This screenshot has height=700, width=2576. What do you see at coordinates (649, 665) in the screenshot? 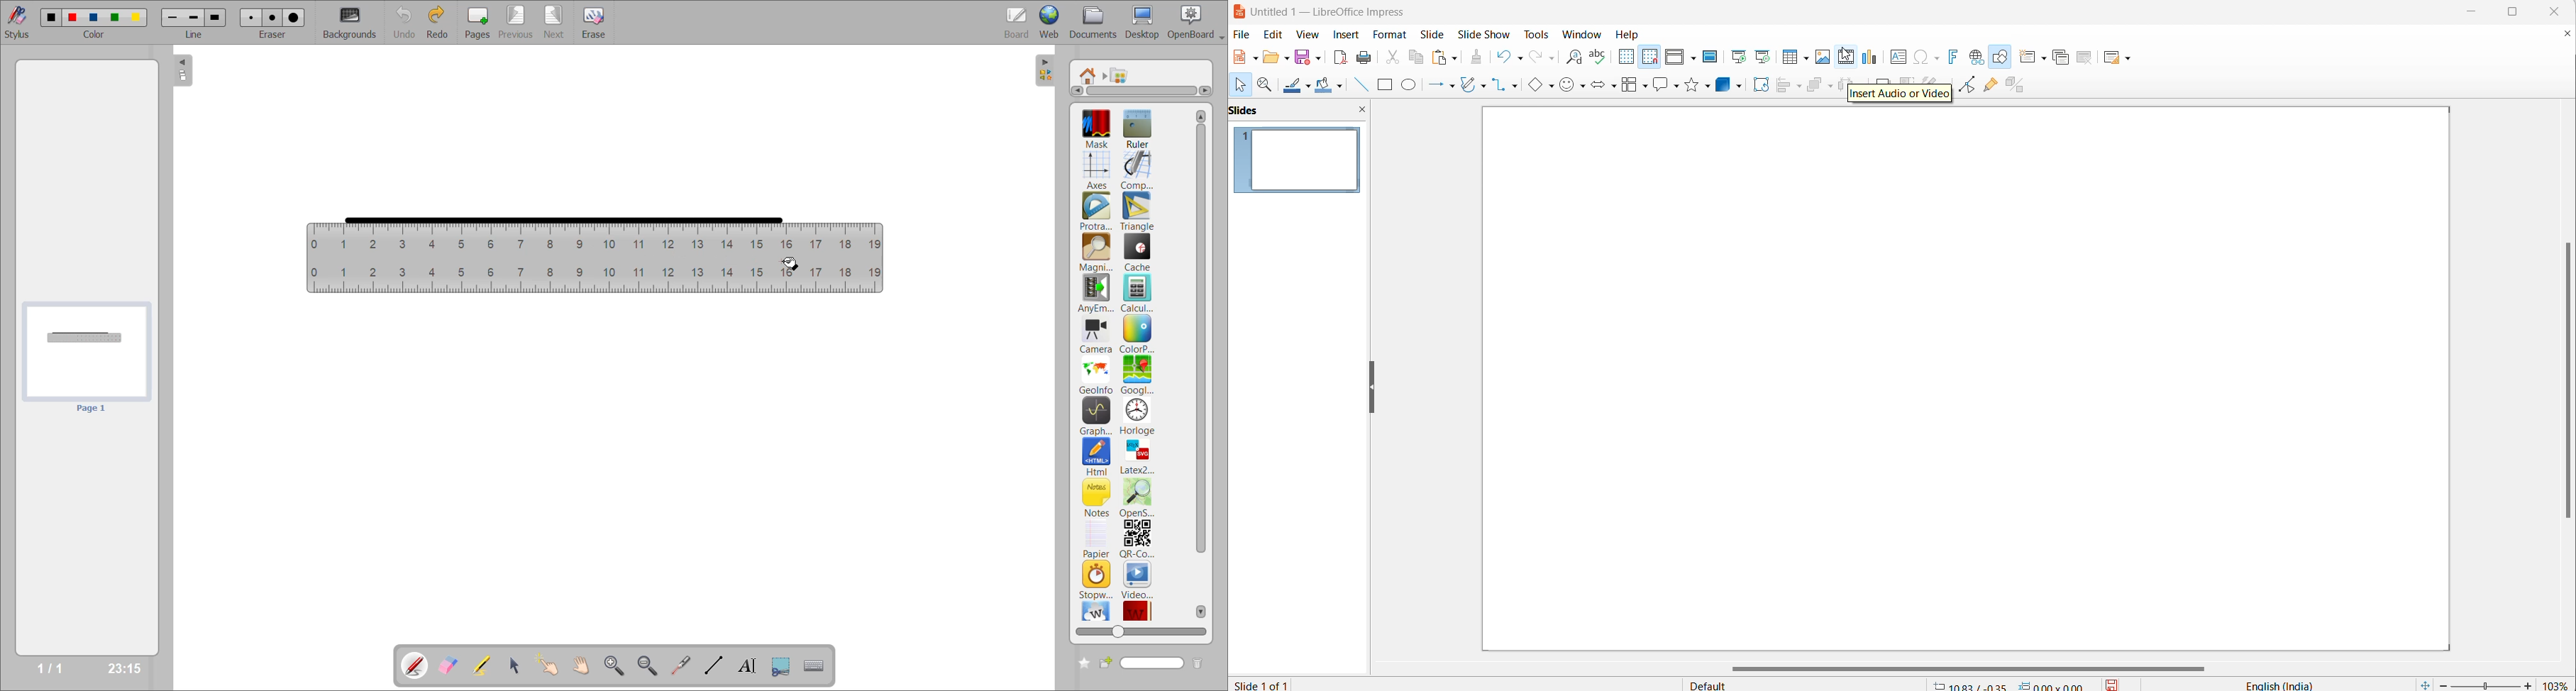
I see `zoom out` at bounding box center [649, 665].